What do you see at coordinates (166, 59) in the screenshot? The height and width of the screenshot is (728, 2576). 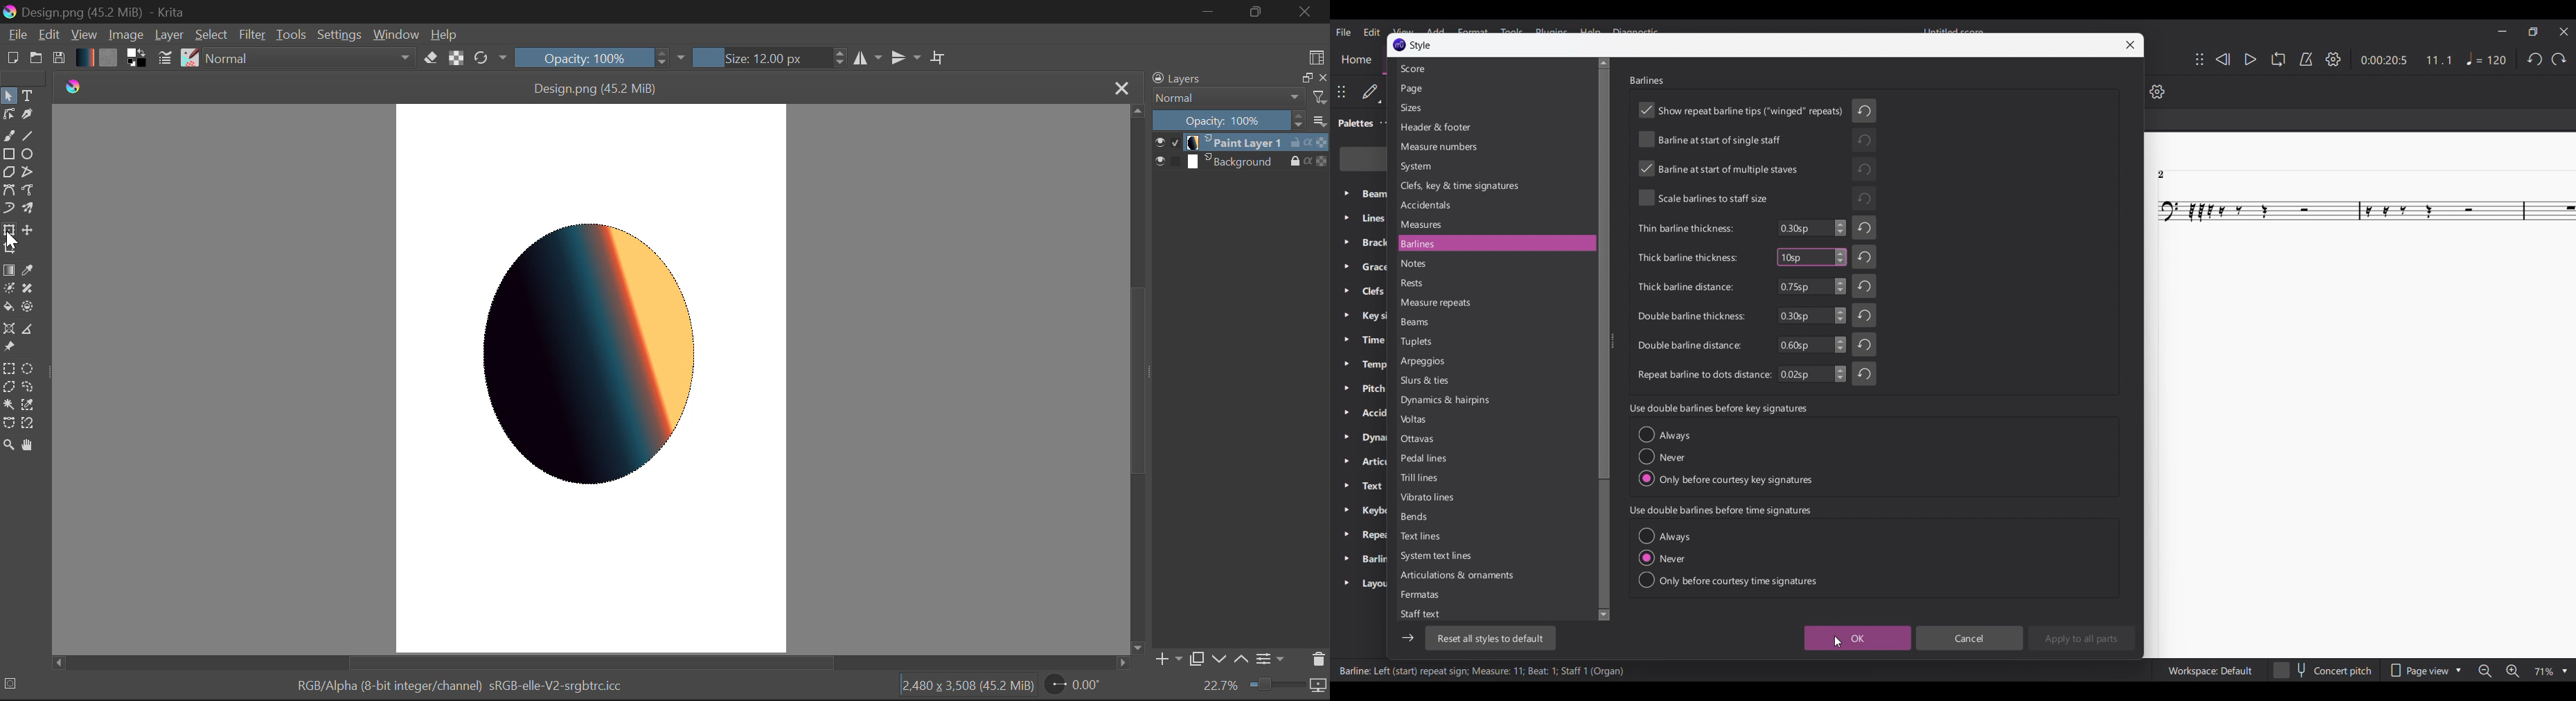 I see `Brush Settings` at bounding box center [166, 59].